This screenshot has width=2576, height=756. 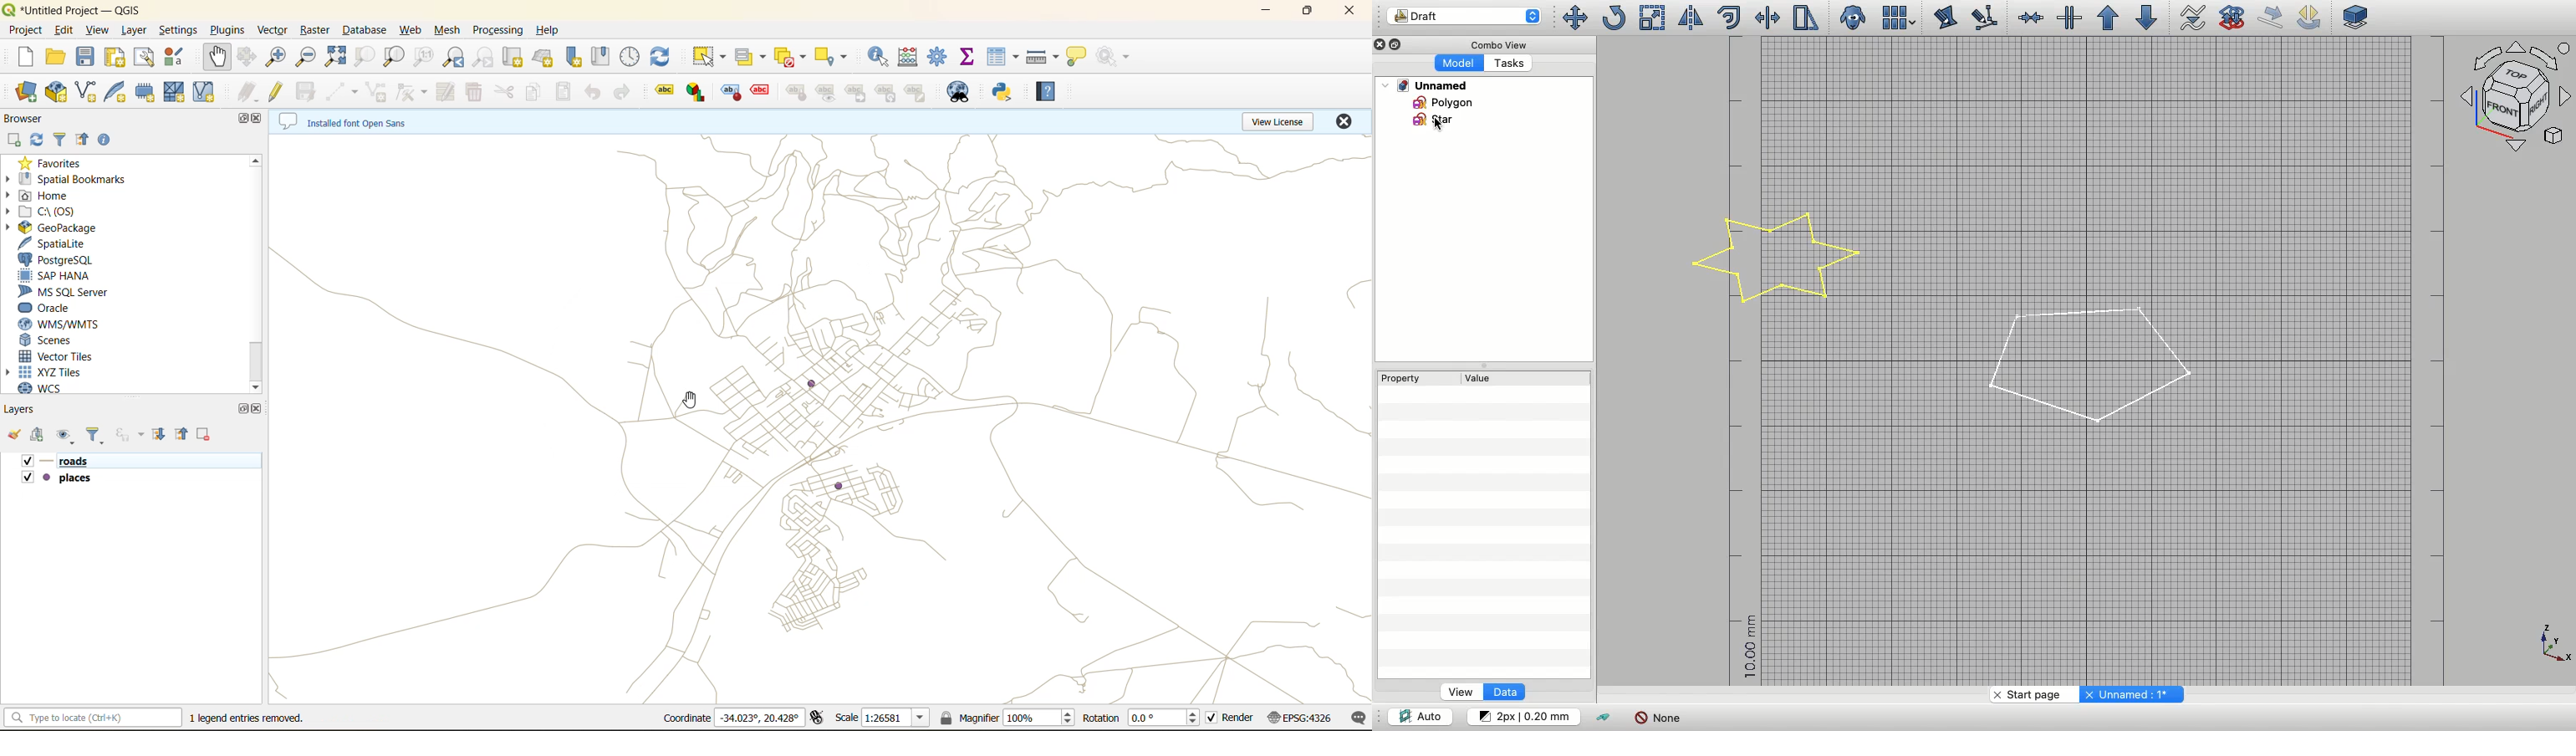 What do you see at coordinates (1689, 18) in the screenshot?
I see `Mirror` at bounding box center [1689, 18].